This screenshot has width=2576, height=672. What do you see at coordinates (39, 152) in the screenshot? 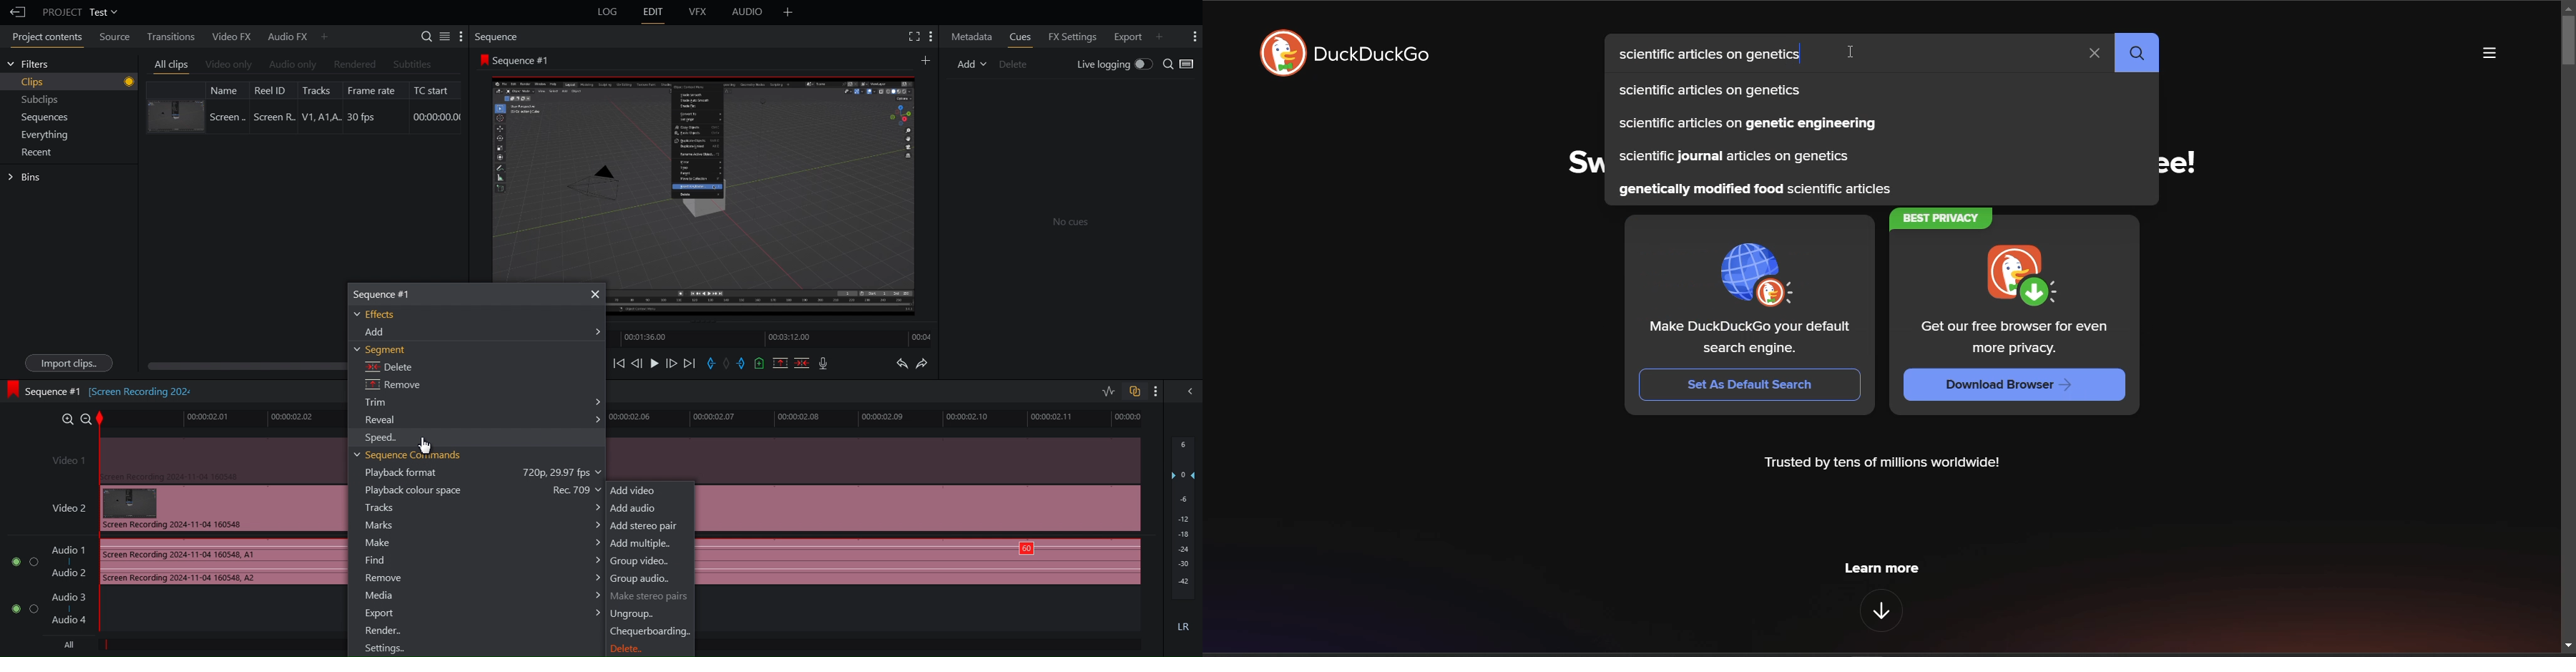
I see `Recent` at bounding box center [39, 152].